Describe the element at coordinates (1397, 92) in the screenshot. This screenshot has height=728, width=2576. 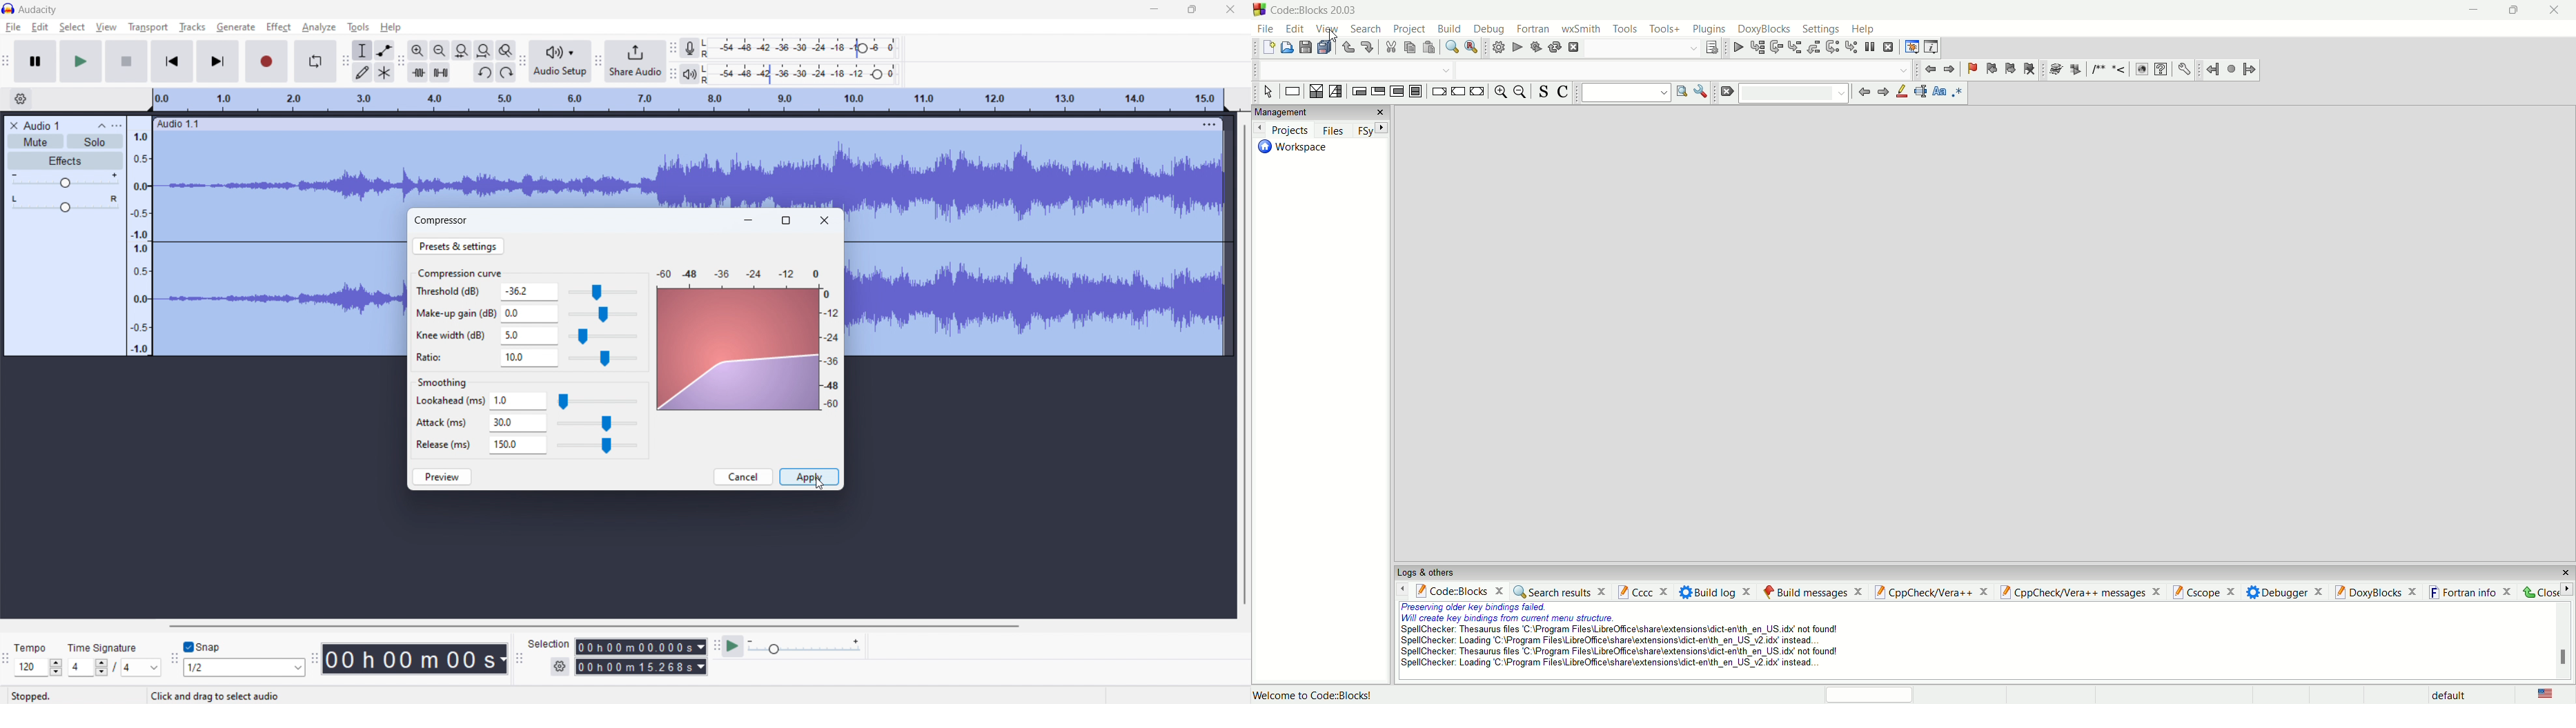
I see `counting loop` at that location.